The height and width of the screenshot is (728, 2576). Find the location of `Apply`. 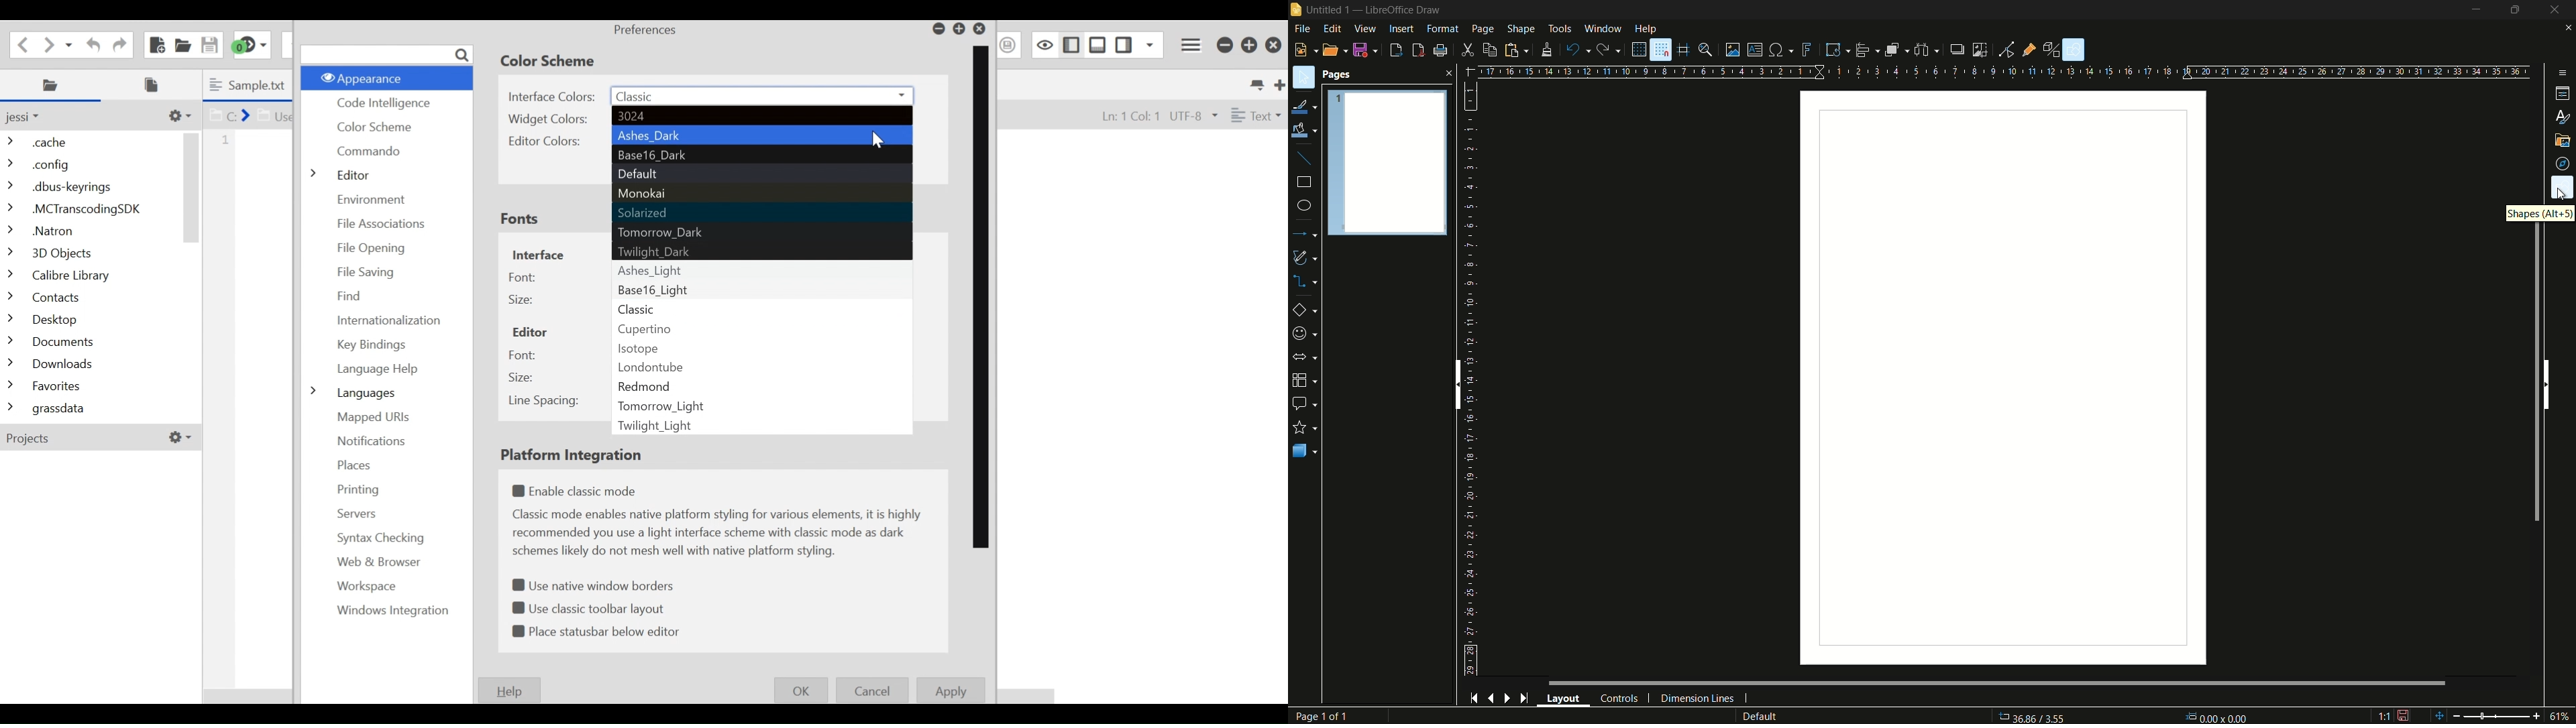

Apply is located at coordinates (951, 690).